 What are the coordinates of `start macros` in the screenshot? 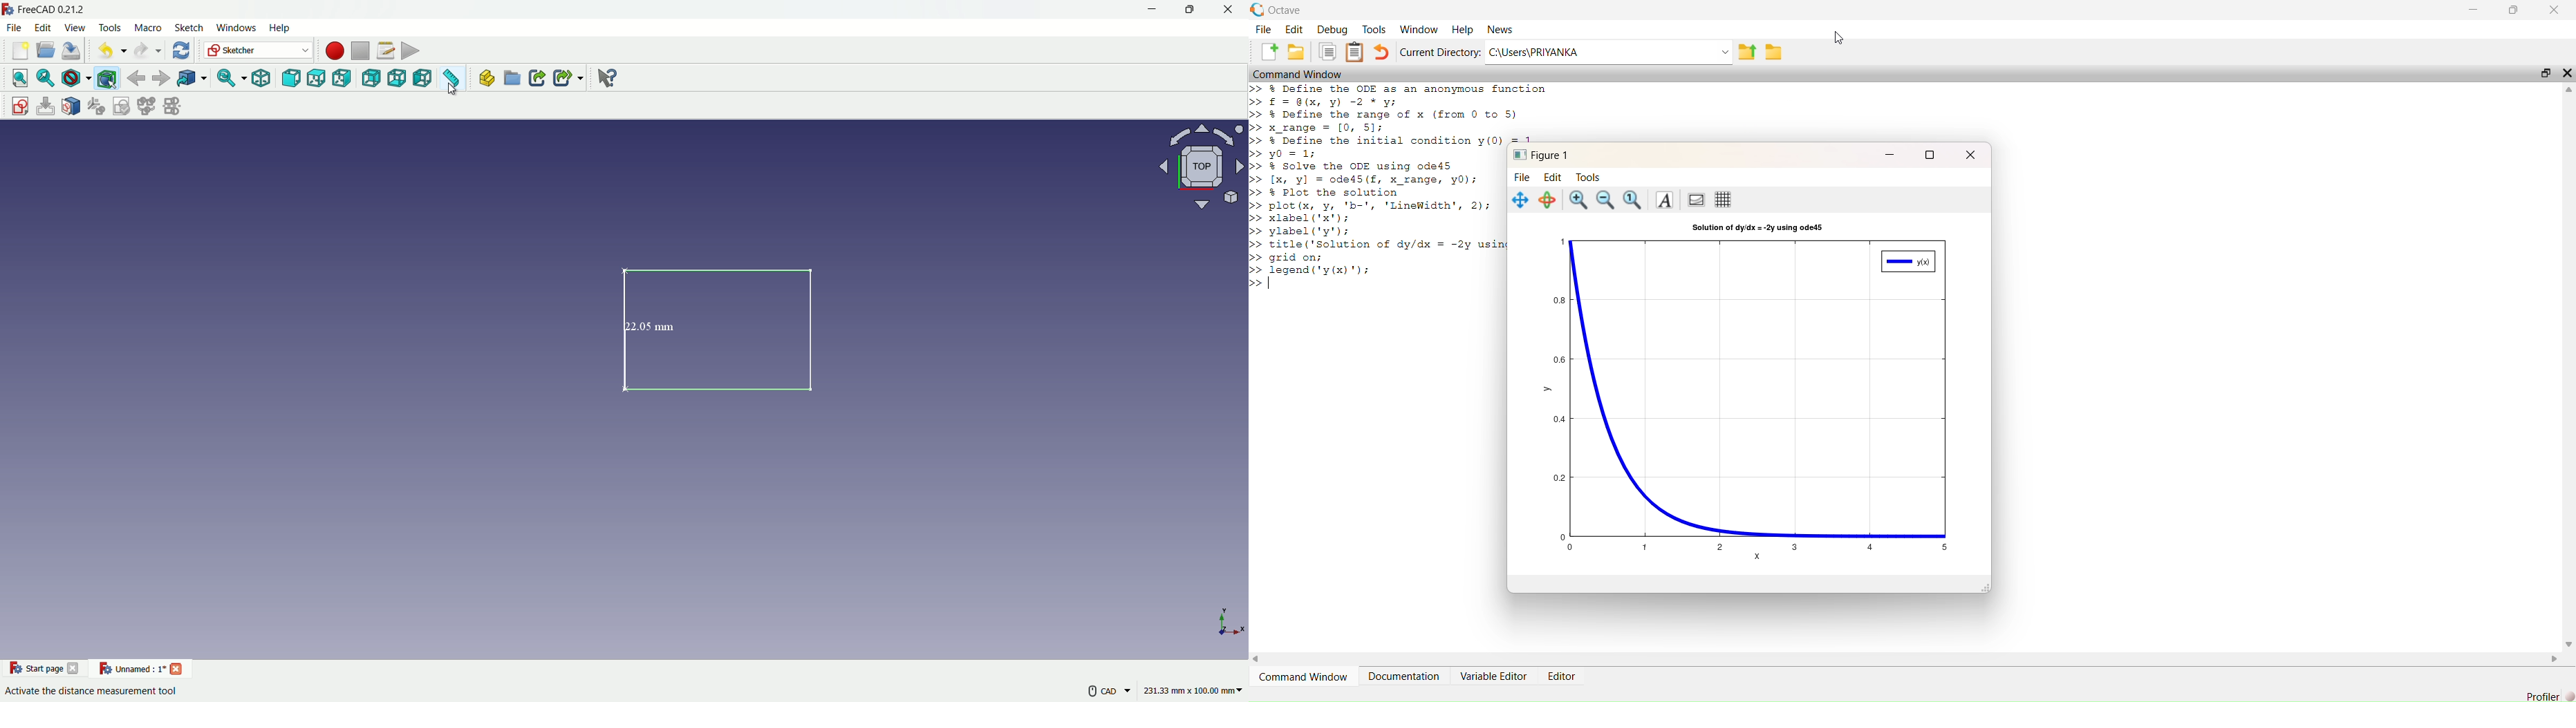 It's located at (332, 50).